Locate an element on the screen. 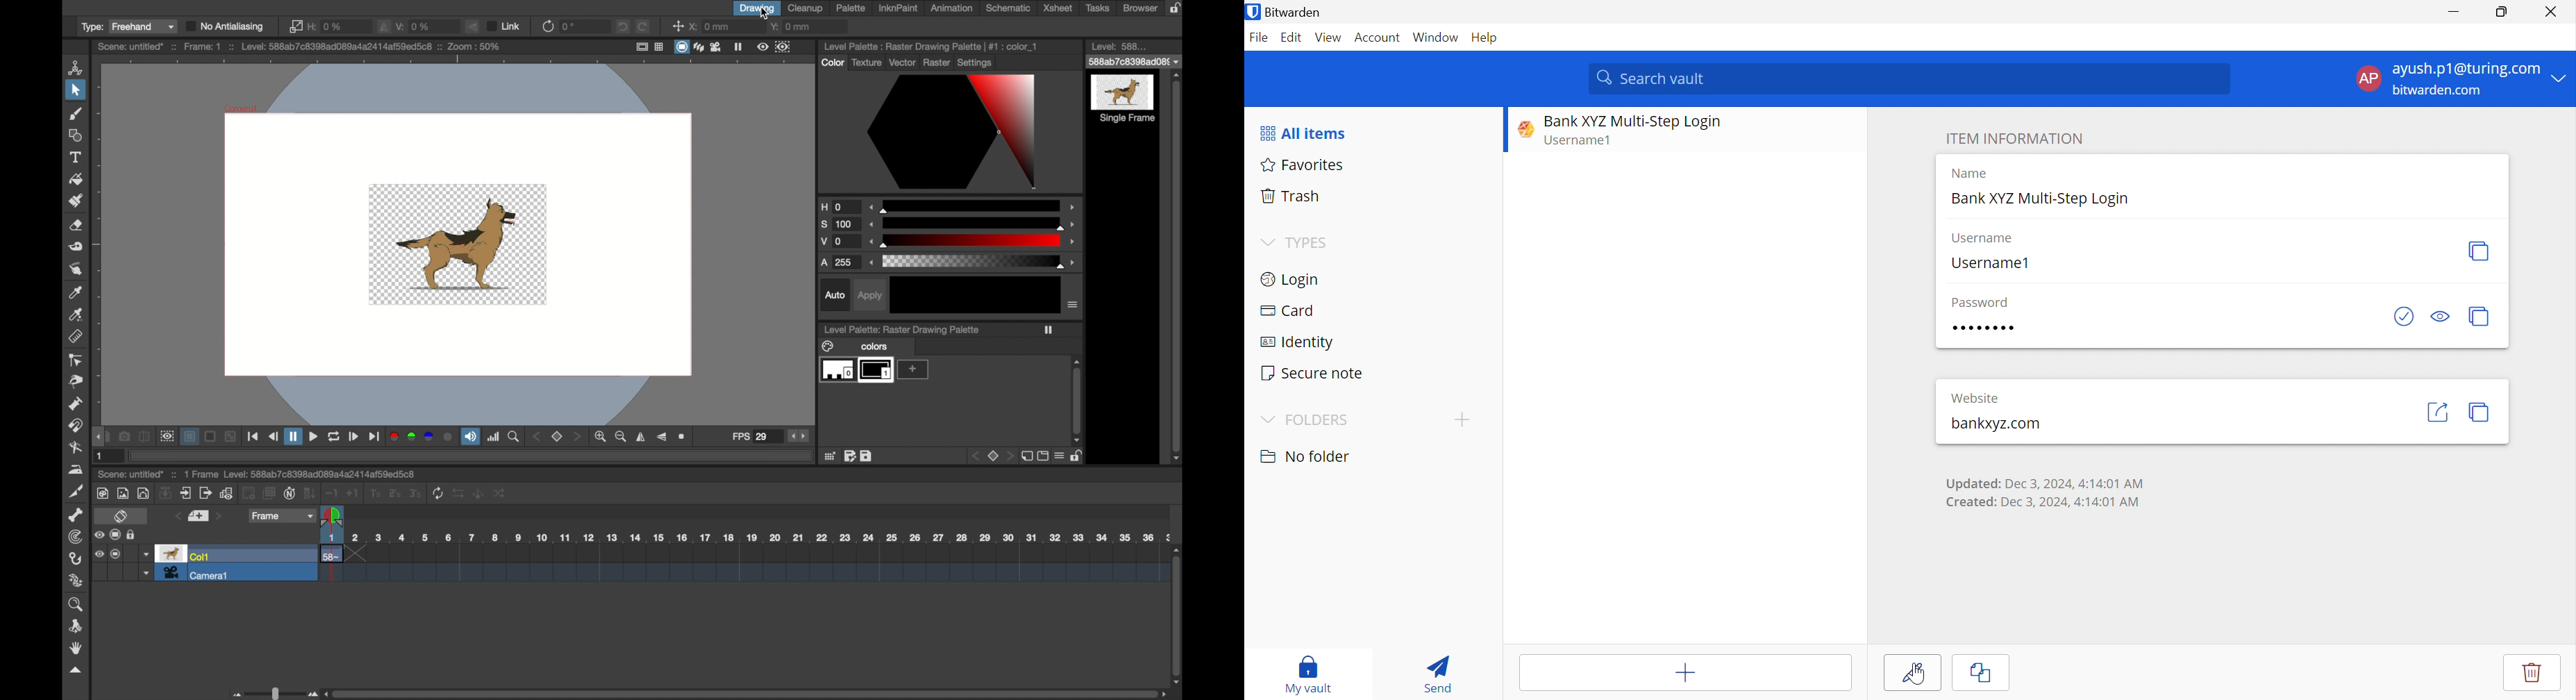  pause is located at coordinates (1057, 329).